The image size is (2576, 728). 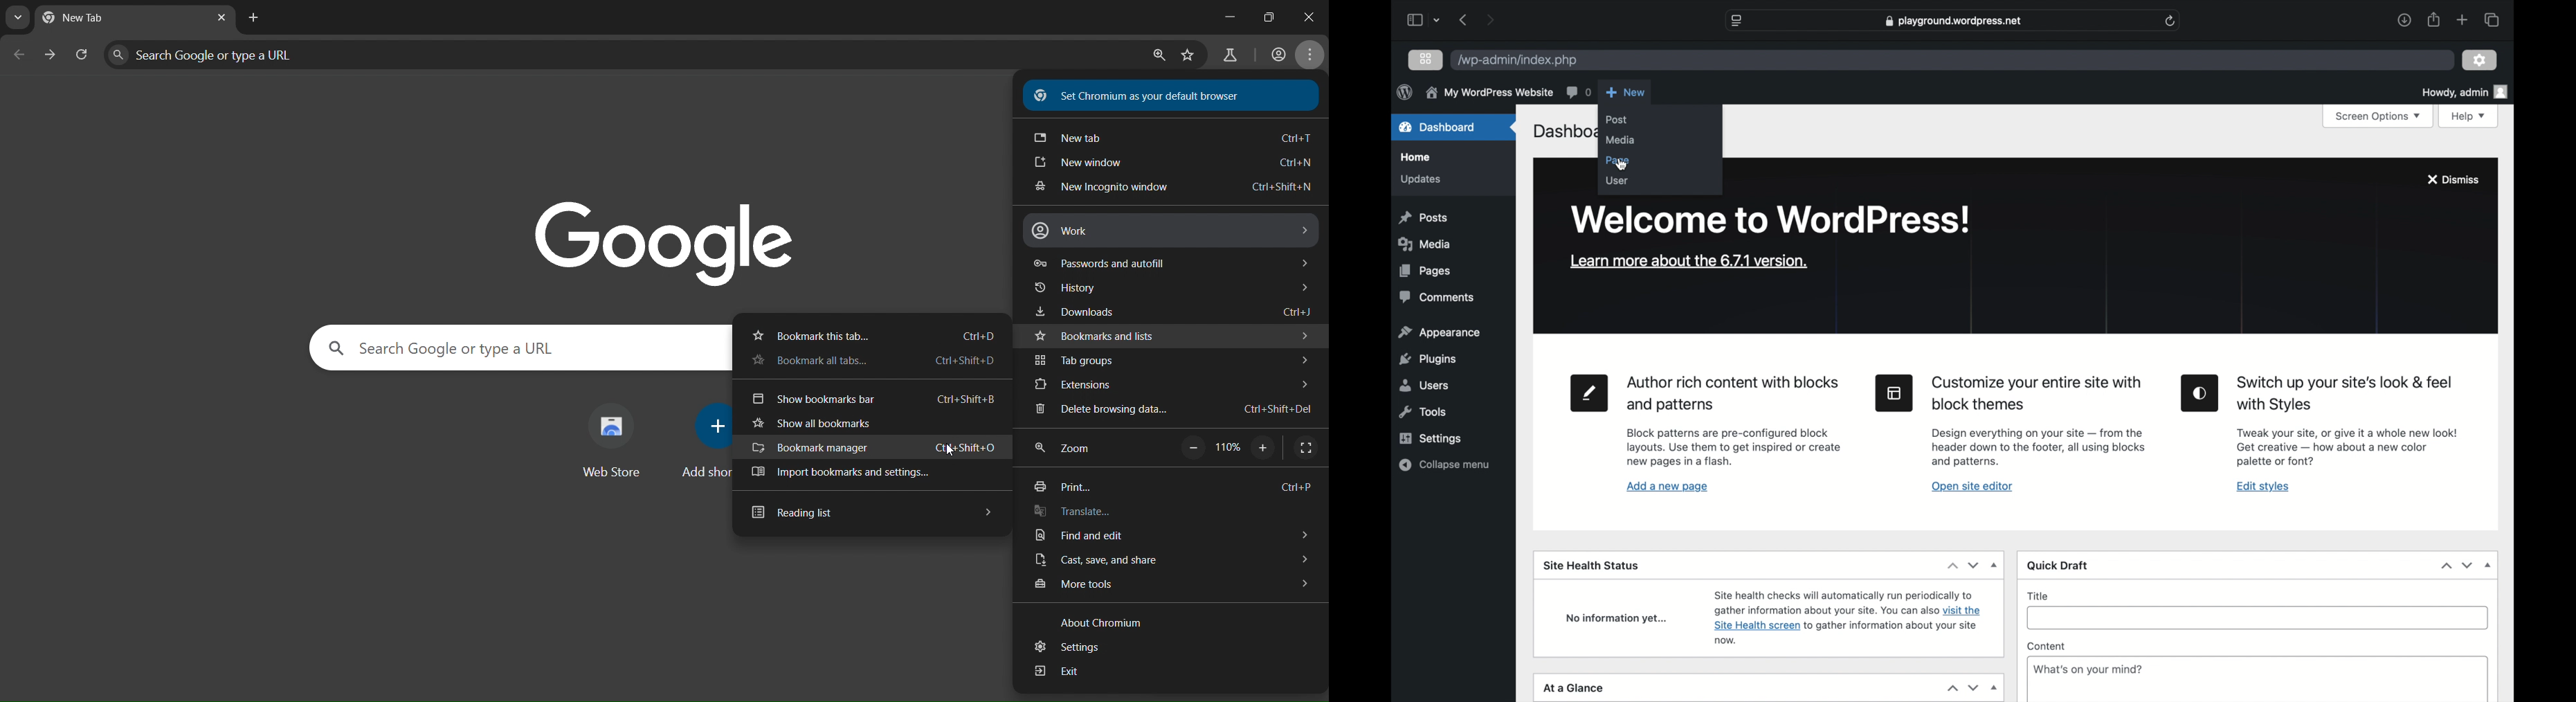 I want to click on next page, so click(x=1490, y=20).